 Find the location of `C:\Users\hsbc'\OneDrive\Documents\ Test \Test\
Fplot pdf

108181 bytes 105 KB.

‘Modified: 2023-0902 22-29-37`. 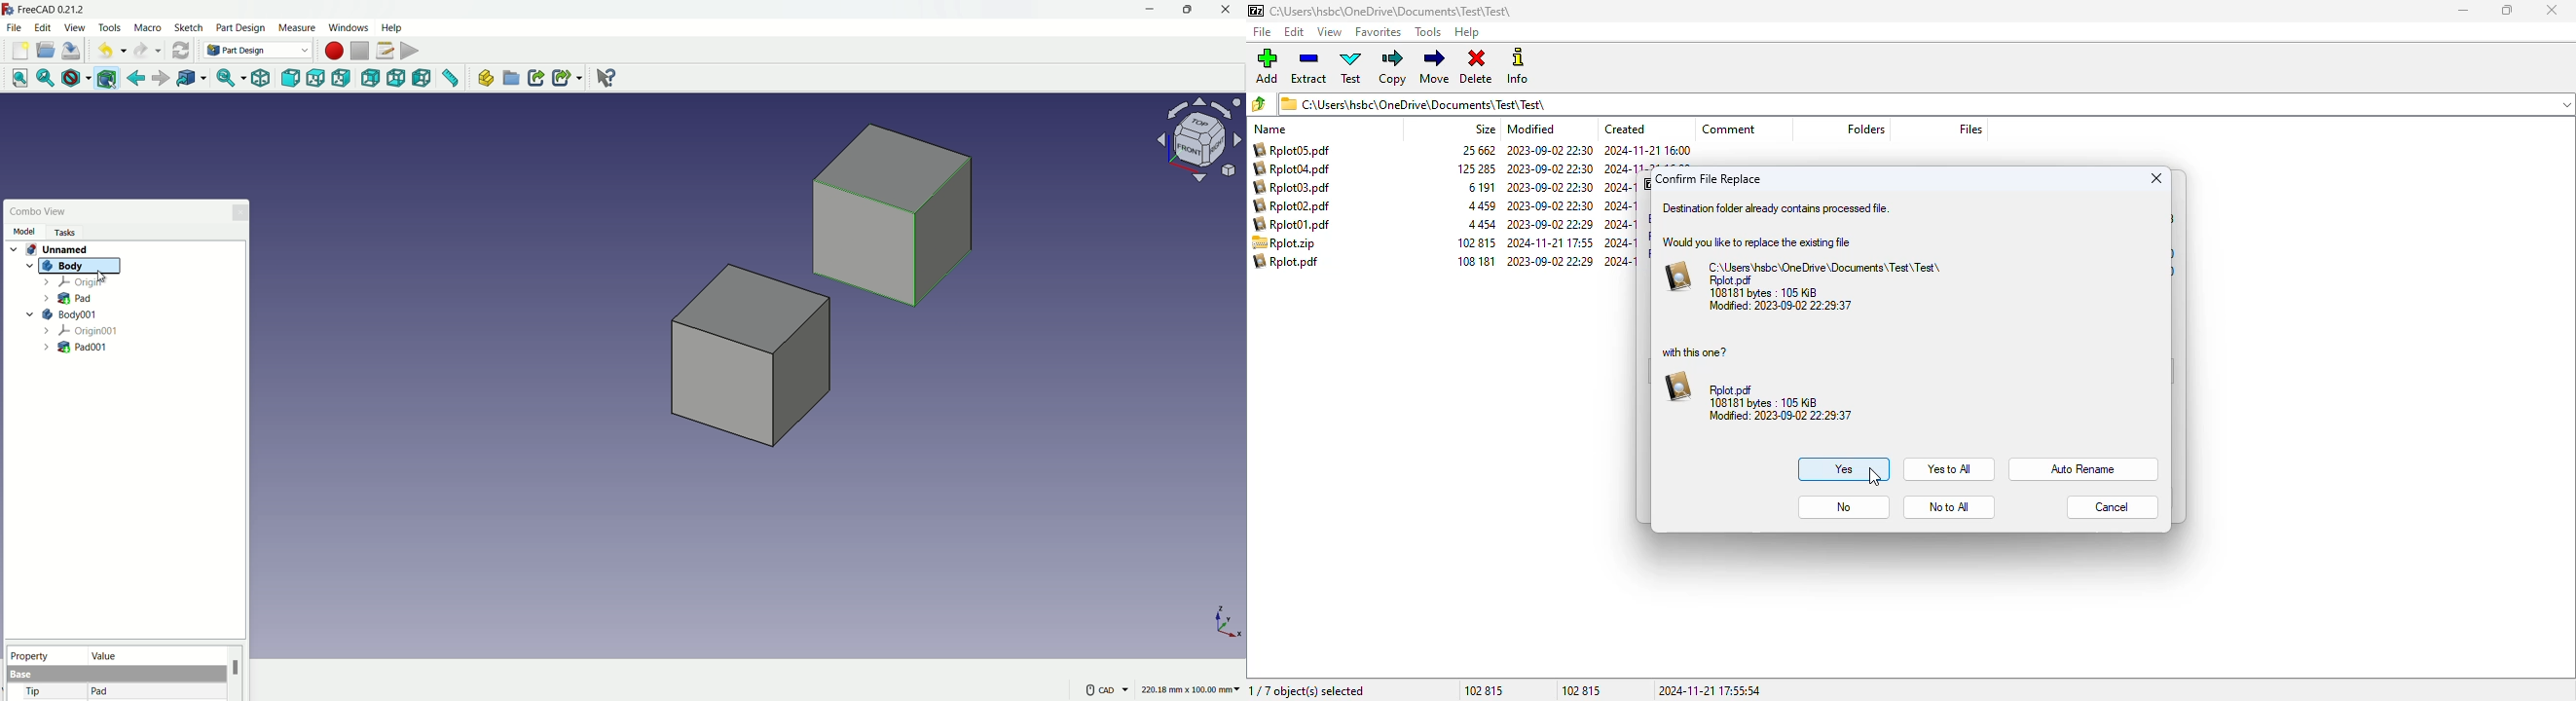

C:\Users\hsbc'\OneDrive\Documents\ Test \Test\
Fplot pdf

108181 bytes 105 KB.

‘Modified: 2023-0902 22-29-37 is located at coordinates (1808, 285).